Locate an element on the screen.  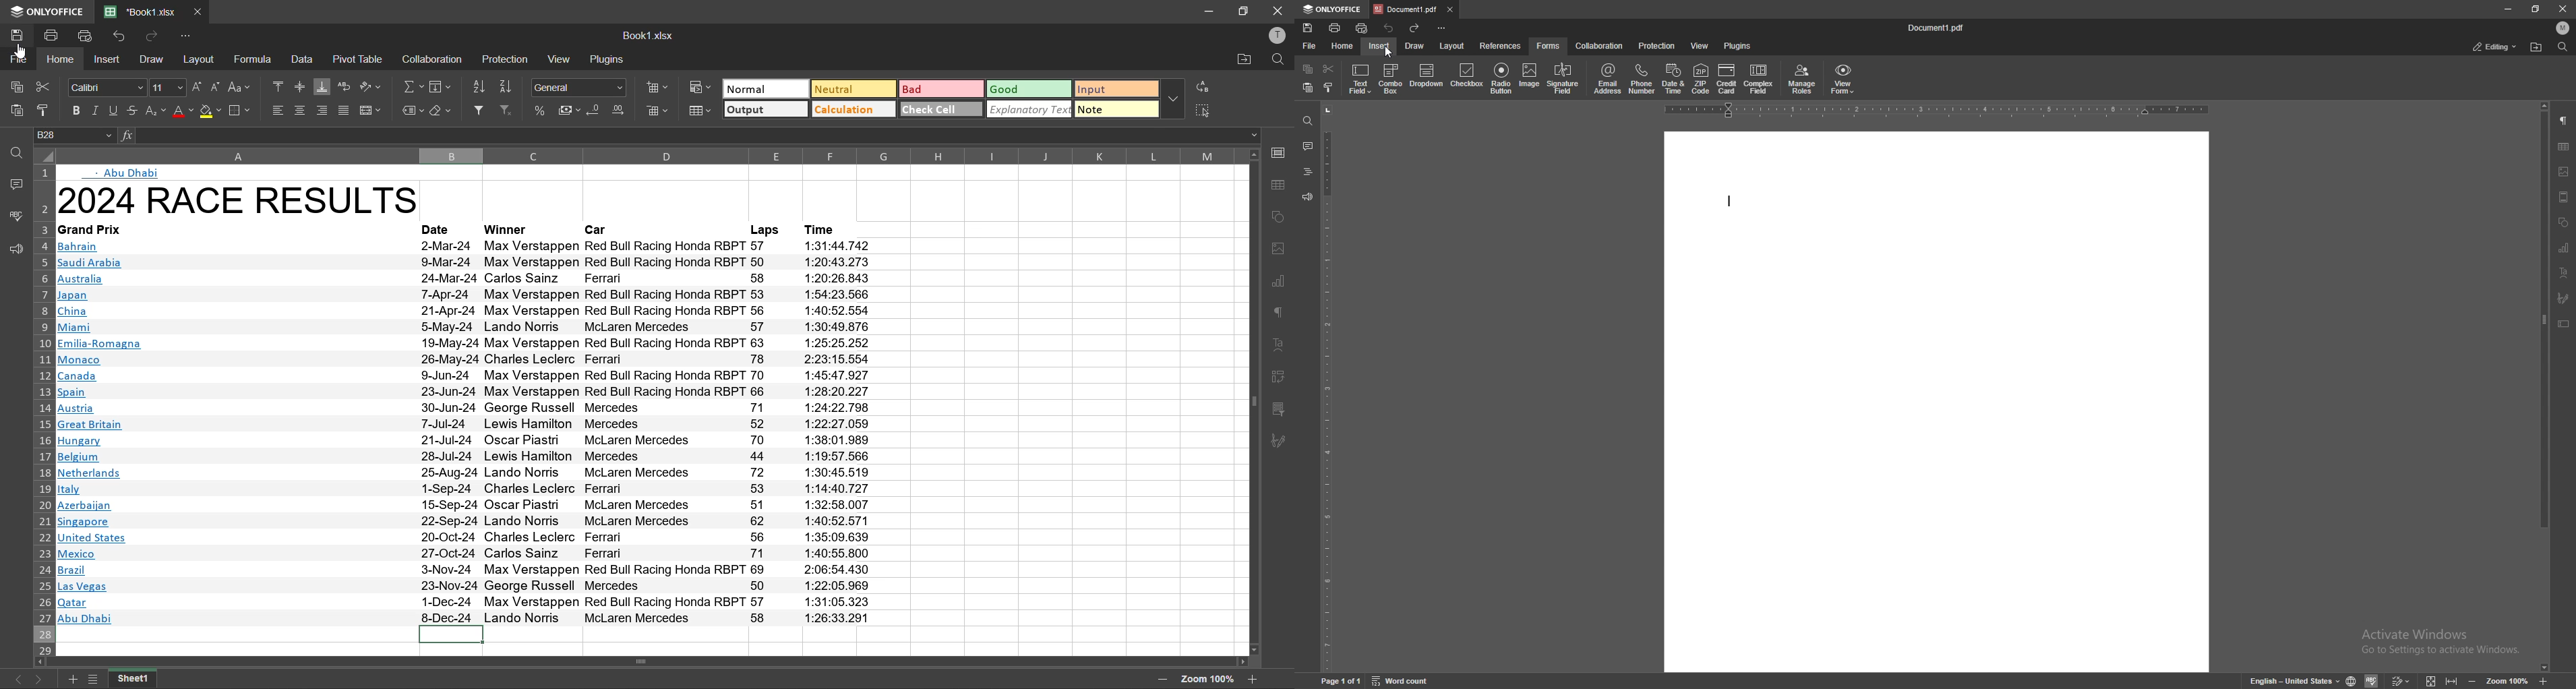
cell address is located at coordinates (77, 137).